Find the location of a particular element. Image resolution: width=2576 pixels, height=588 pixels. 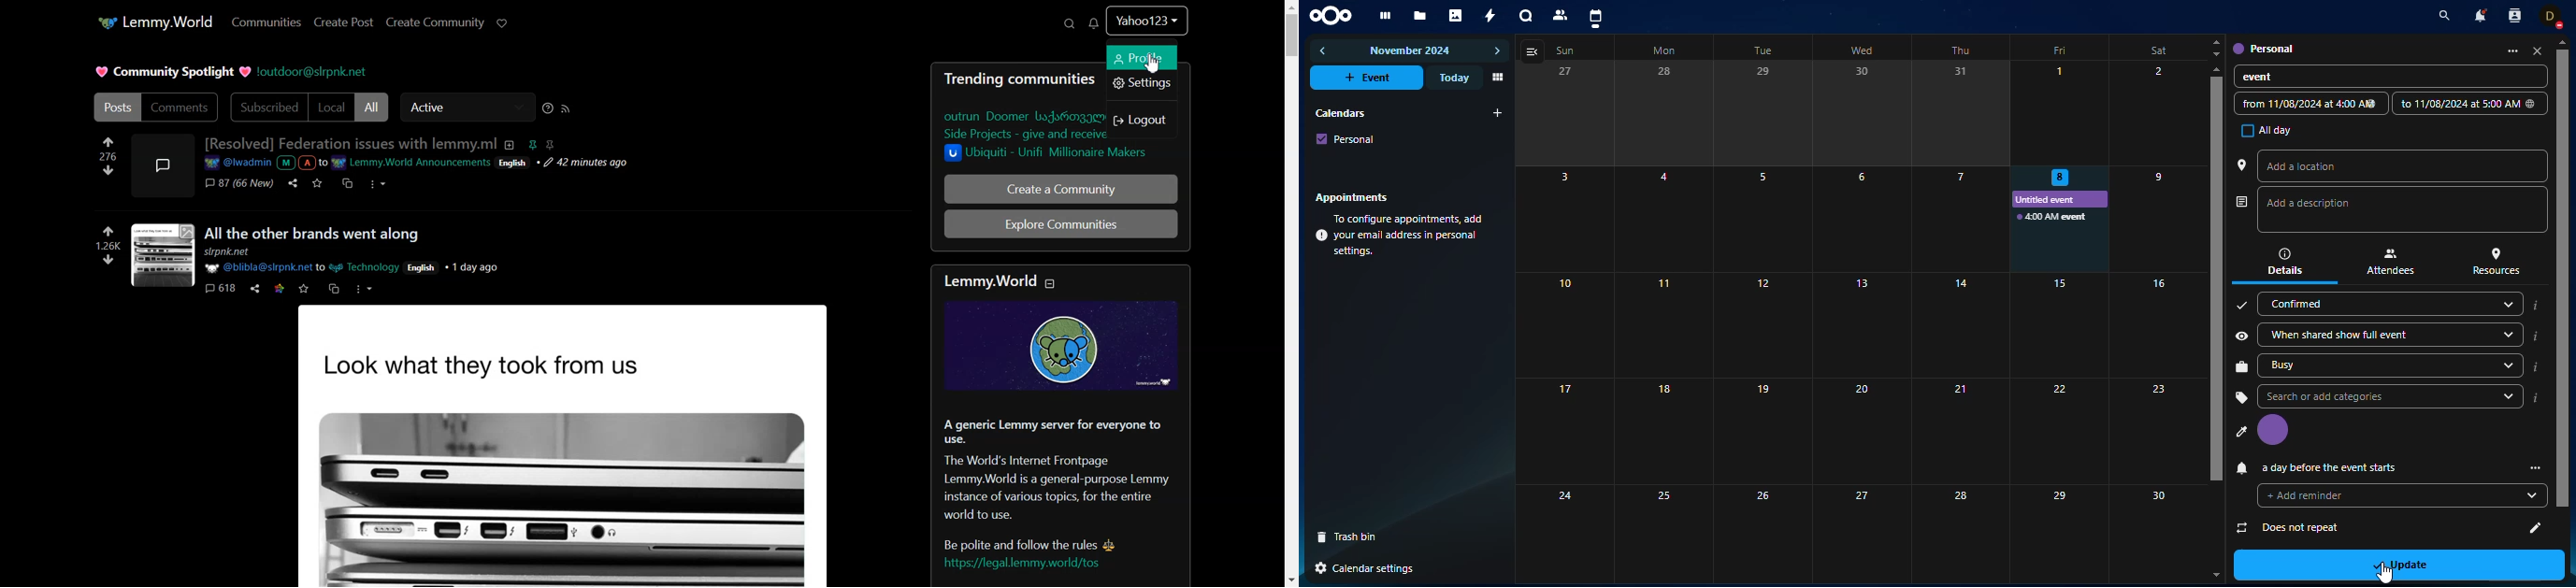

description is located at coordinates (2322, 206).